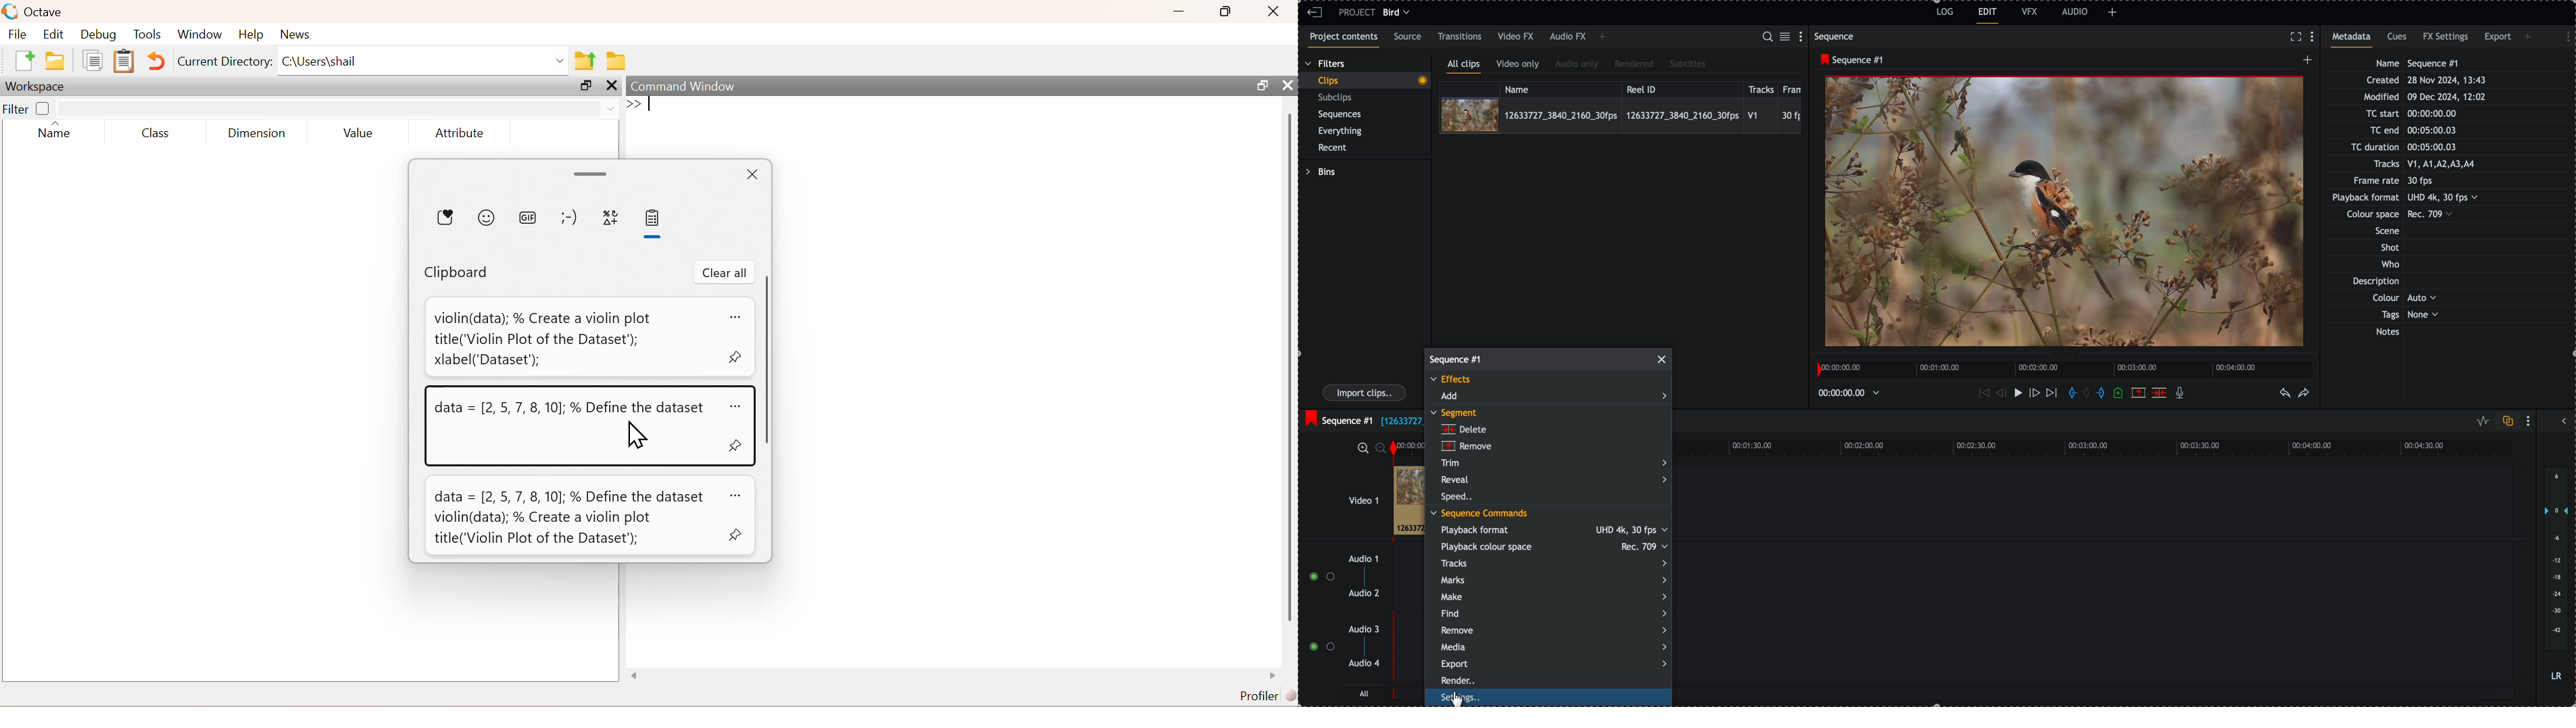 The image size is (2576, 728). Describe the element at coordinates (614, 85) in the screenshot. I see `close` at that location.